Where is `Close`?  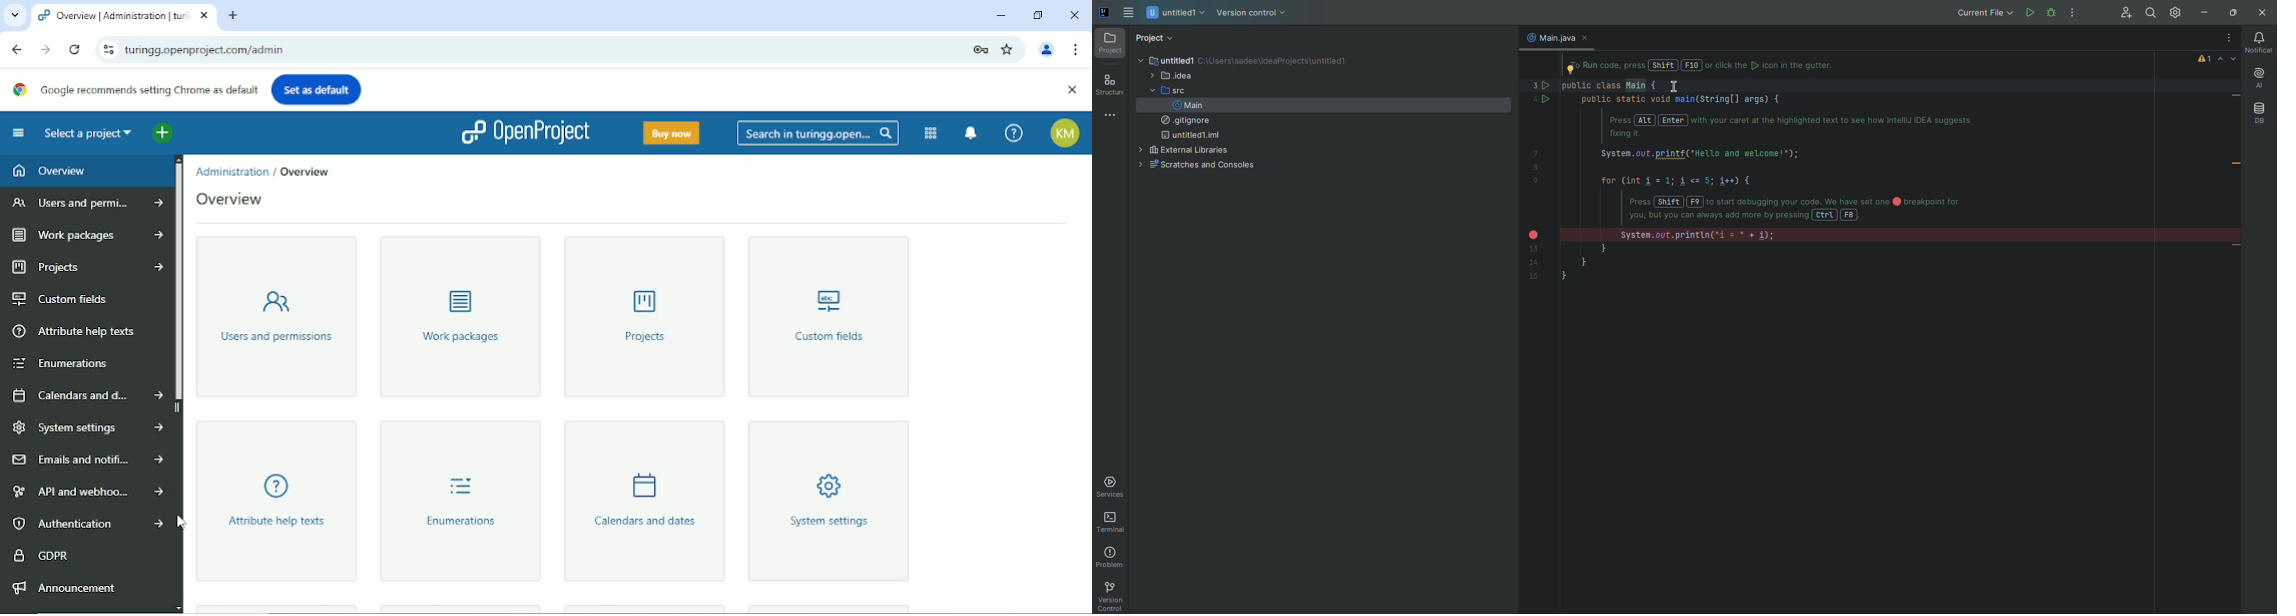 Close is located at coordinates (1074, 13).